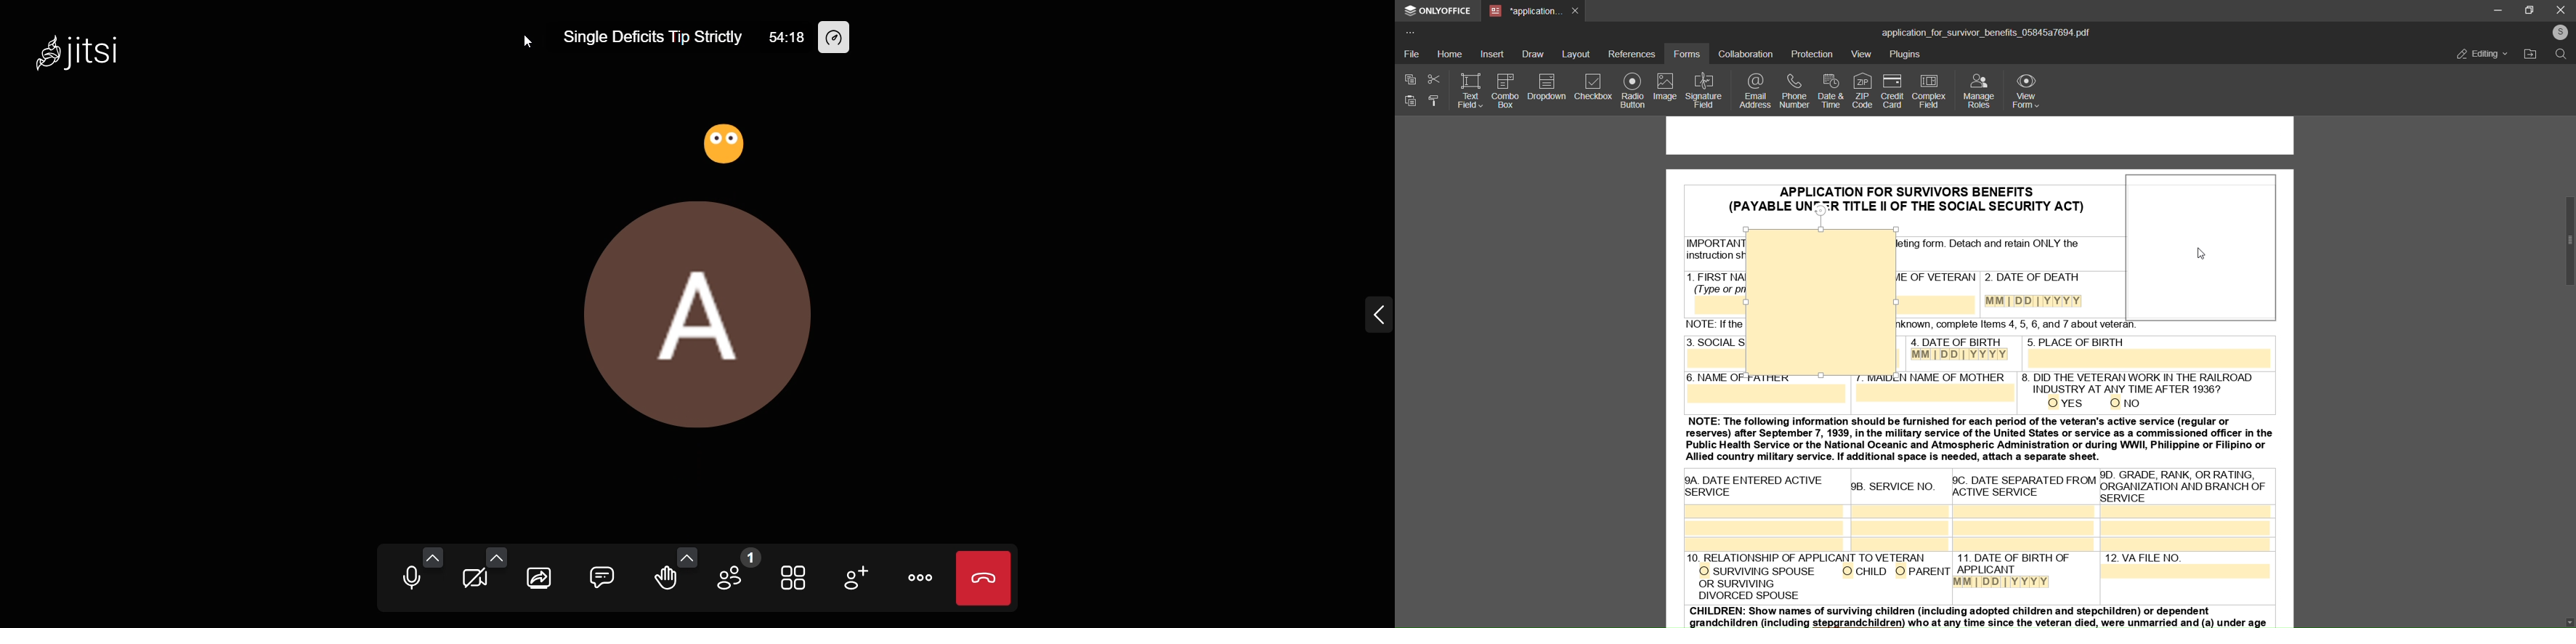 Image resolution: width=2576 pixels, height=644 pixels. Describe the element at coordinates (1632, 91) in the screenshot. I see `radio button` at that location.